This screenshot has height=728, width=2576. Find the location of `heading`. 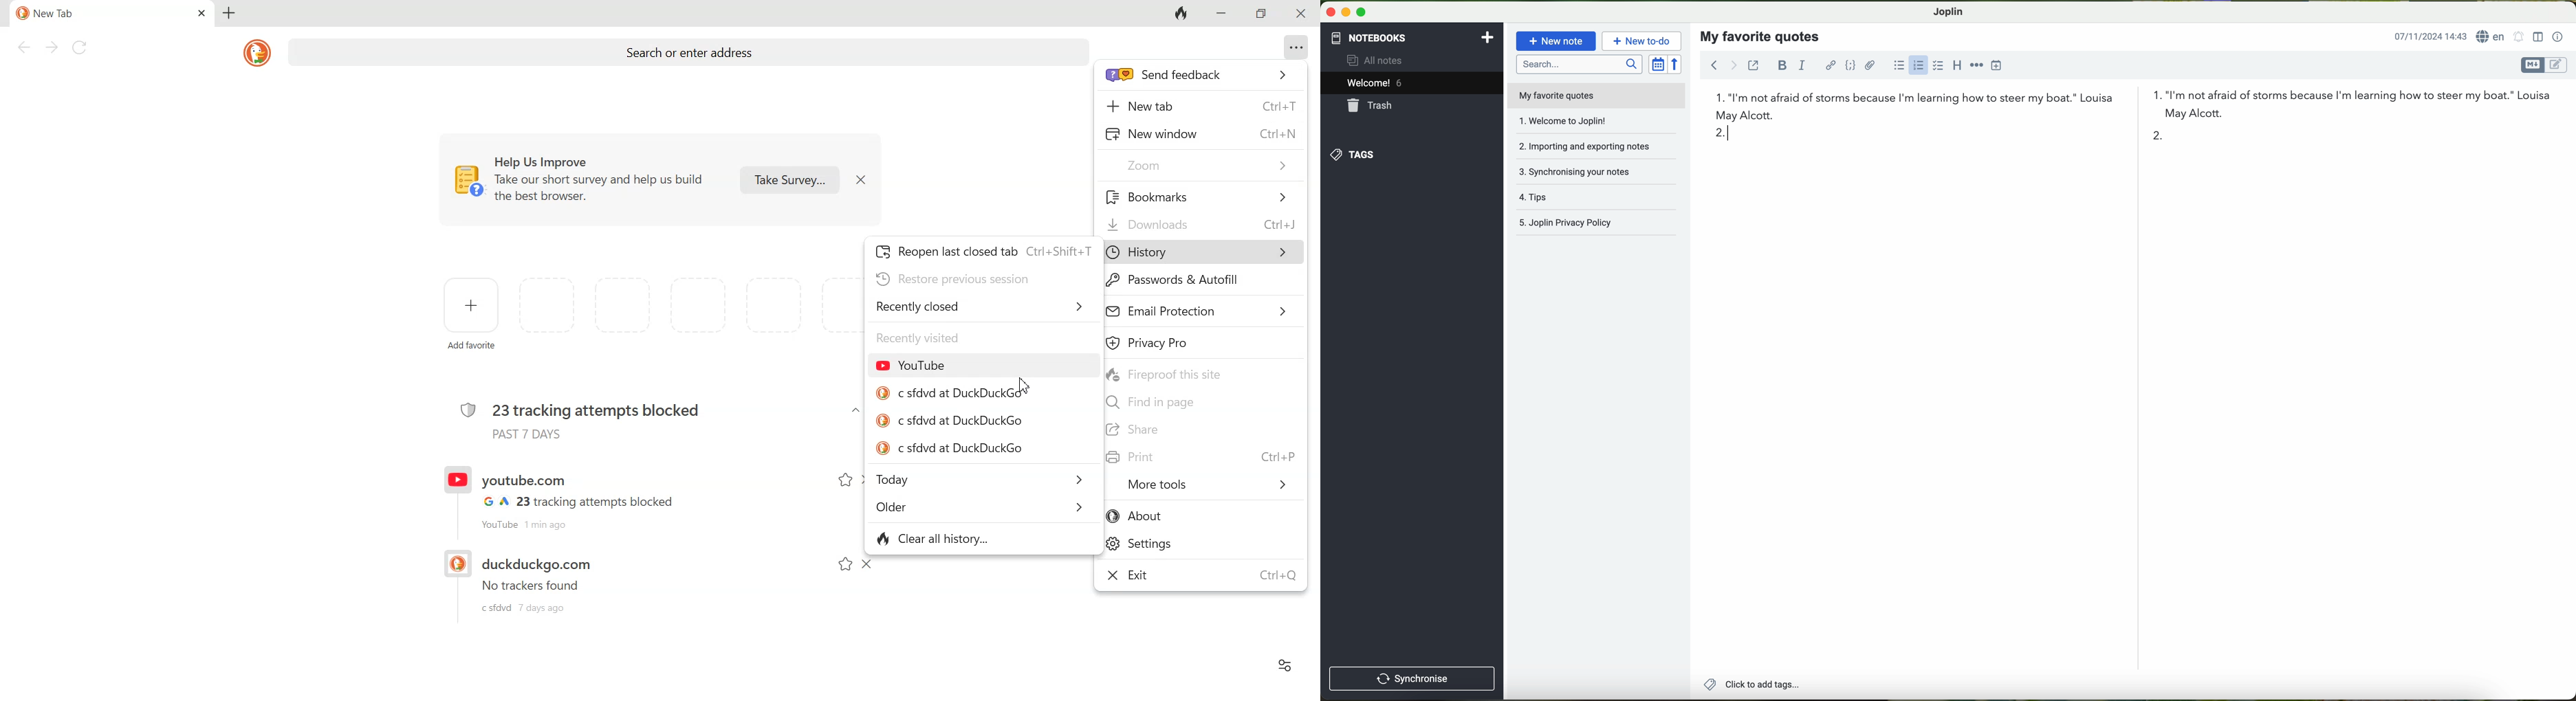

heading is located at coordinates (1959, 66).